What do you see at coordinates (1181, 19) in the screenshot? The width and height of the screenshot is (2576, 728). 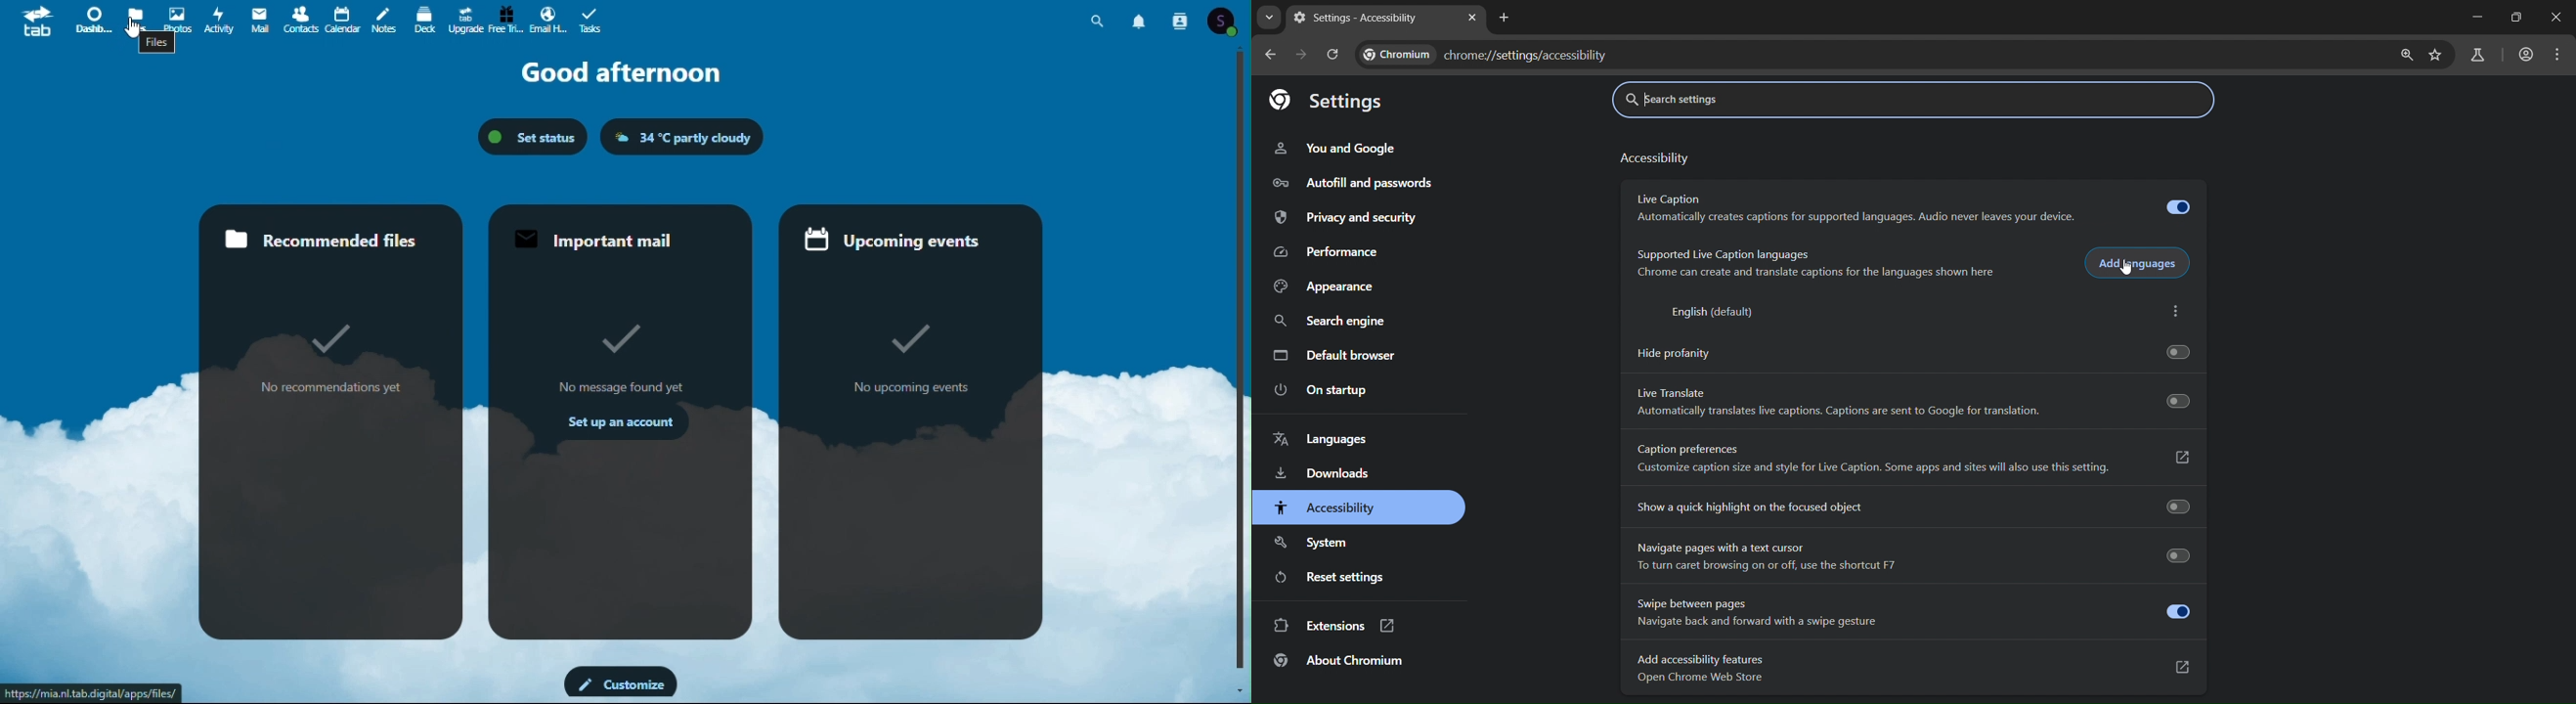 I see `Contacts` at bounding box center [1181, 19].